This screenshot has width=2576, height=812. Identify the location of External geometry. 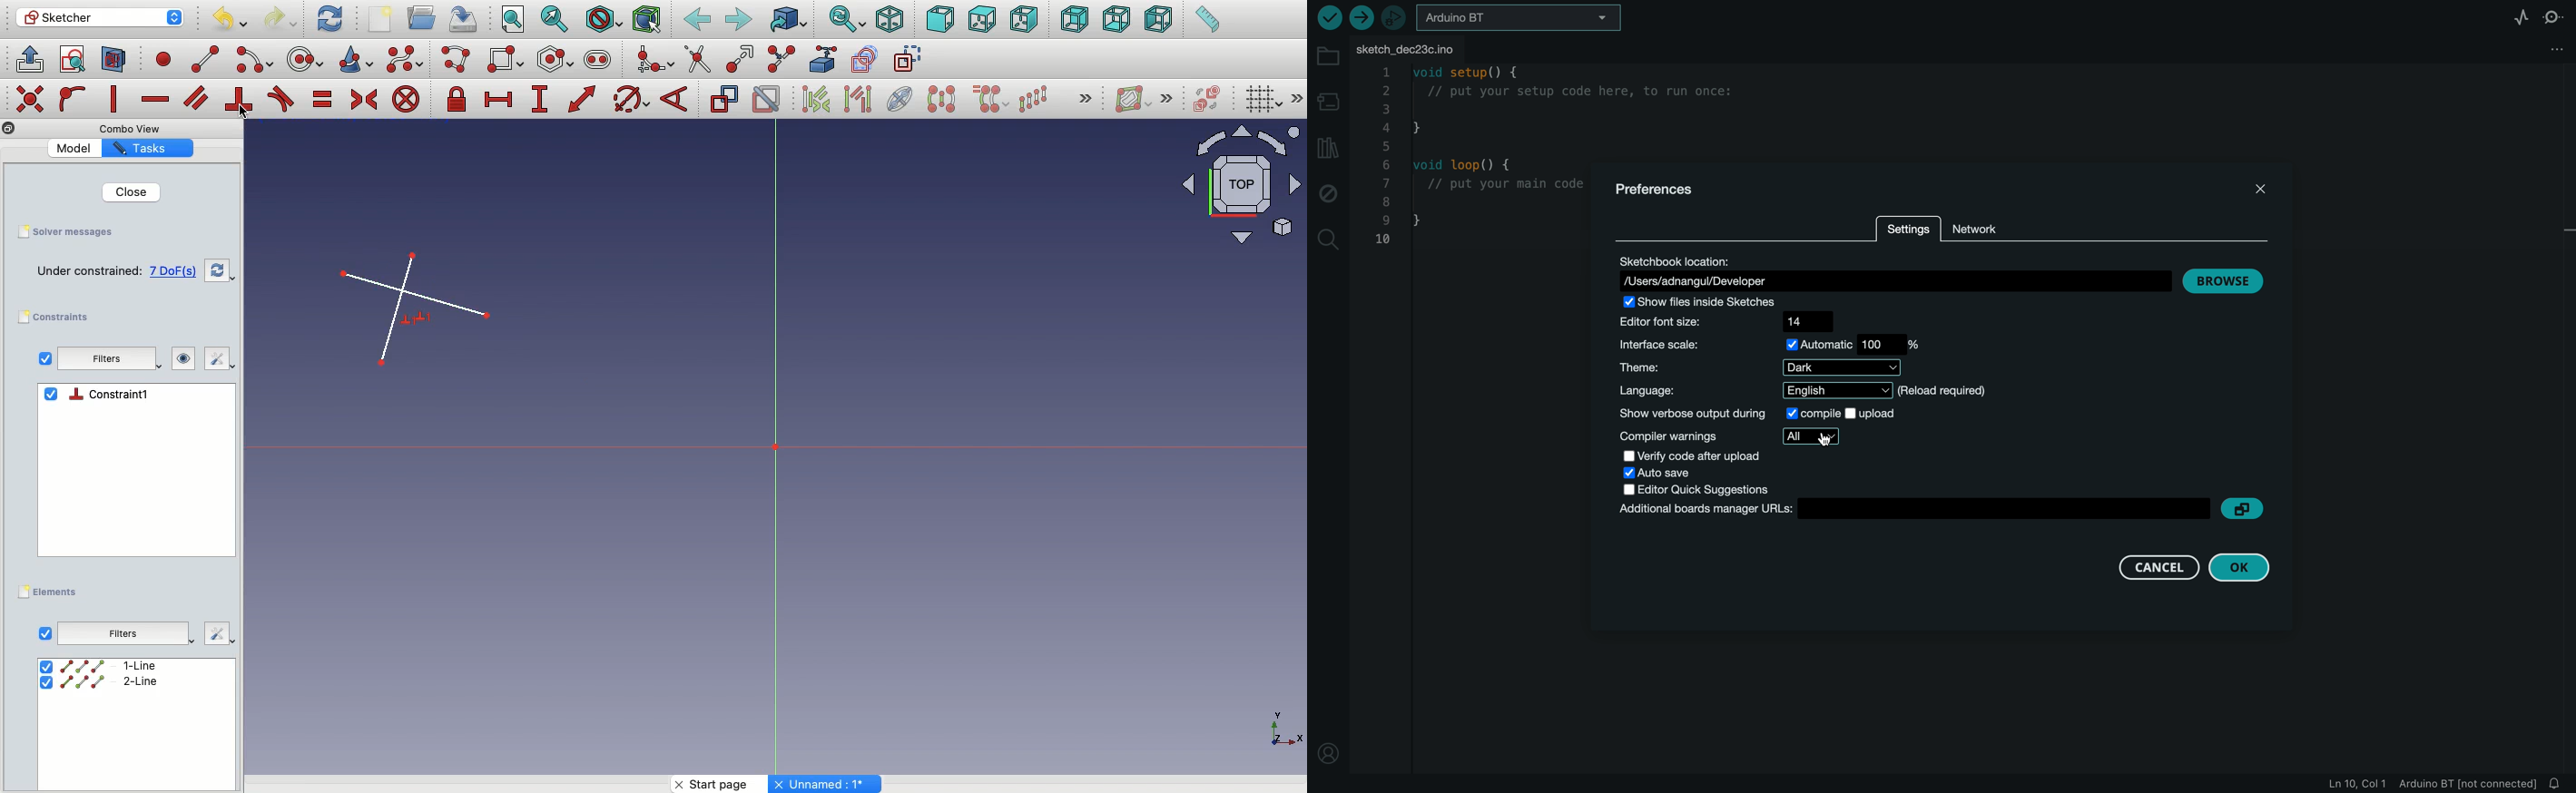
(821, 58).